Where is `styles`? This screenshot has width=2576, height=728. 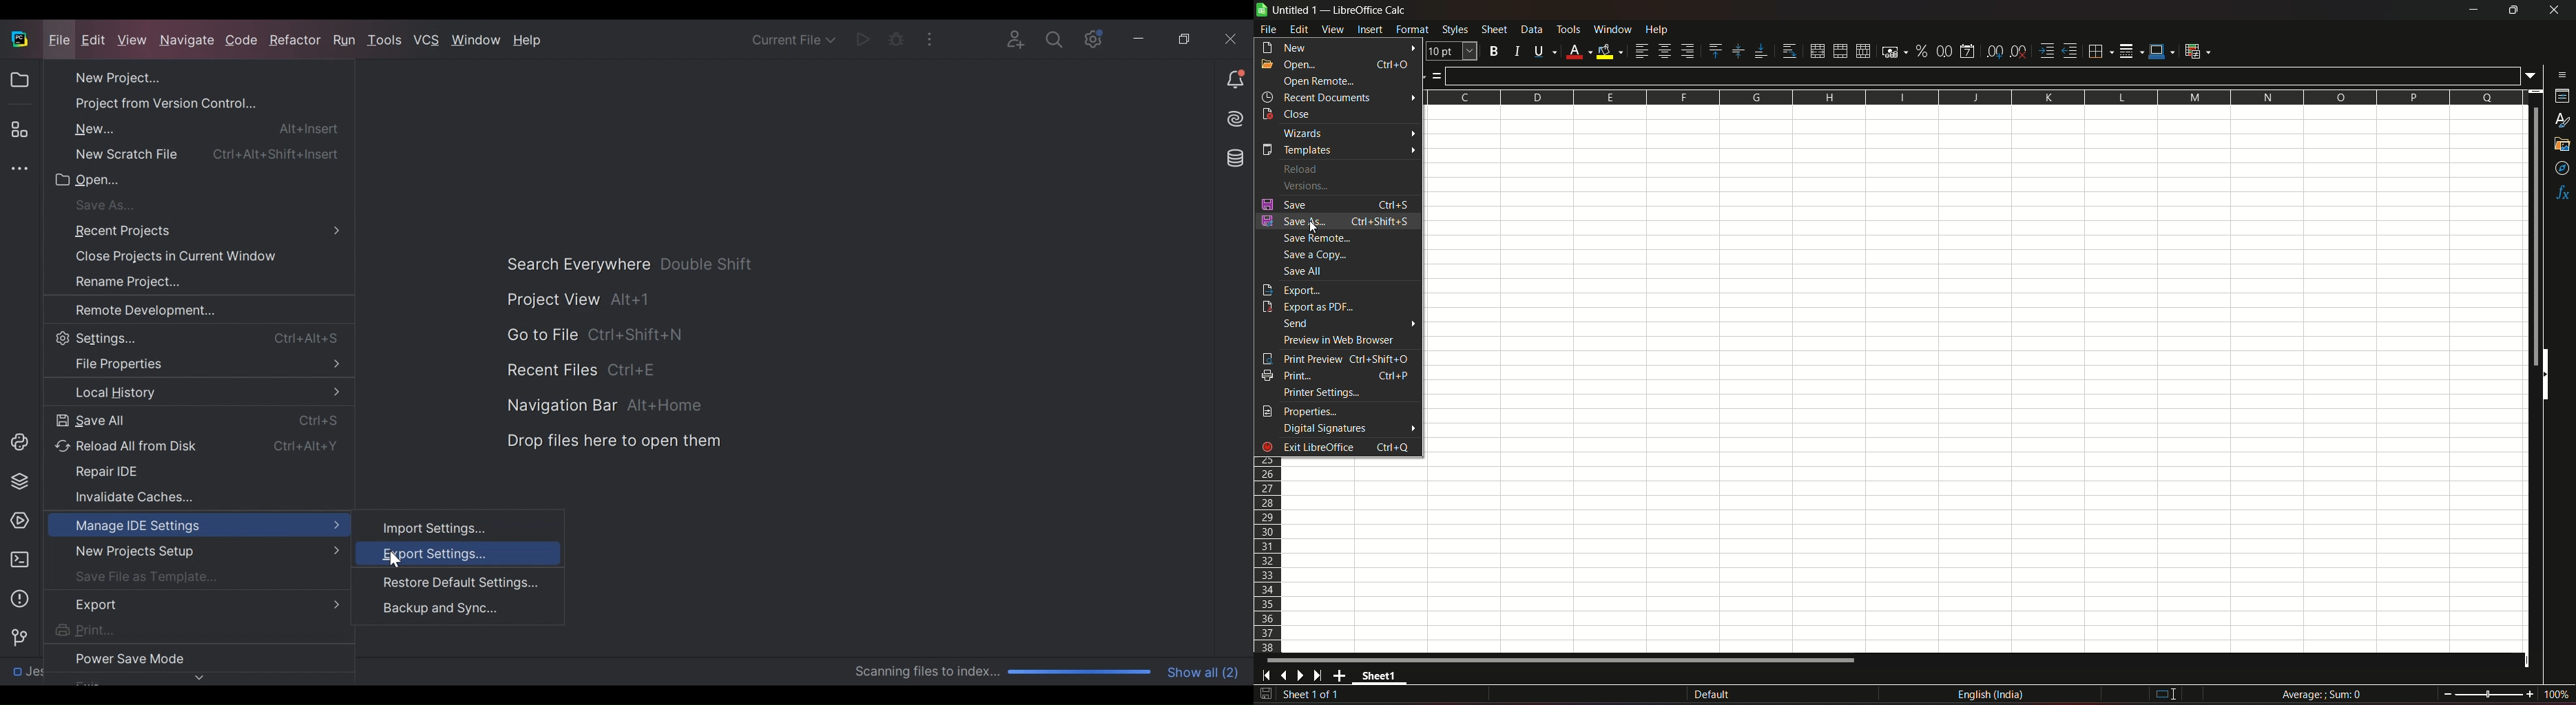 styles is located at coordinates (2562, 121).